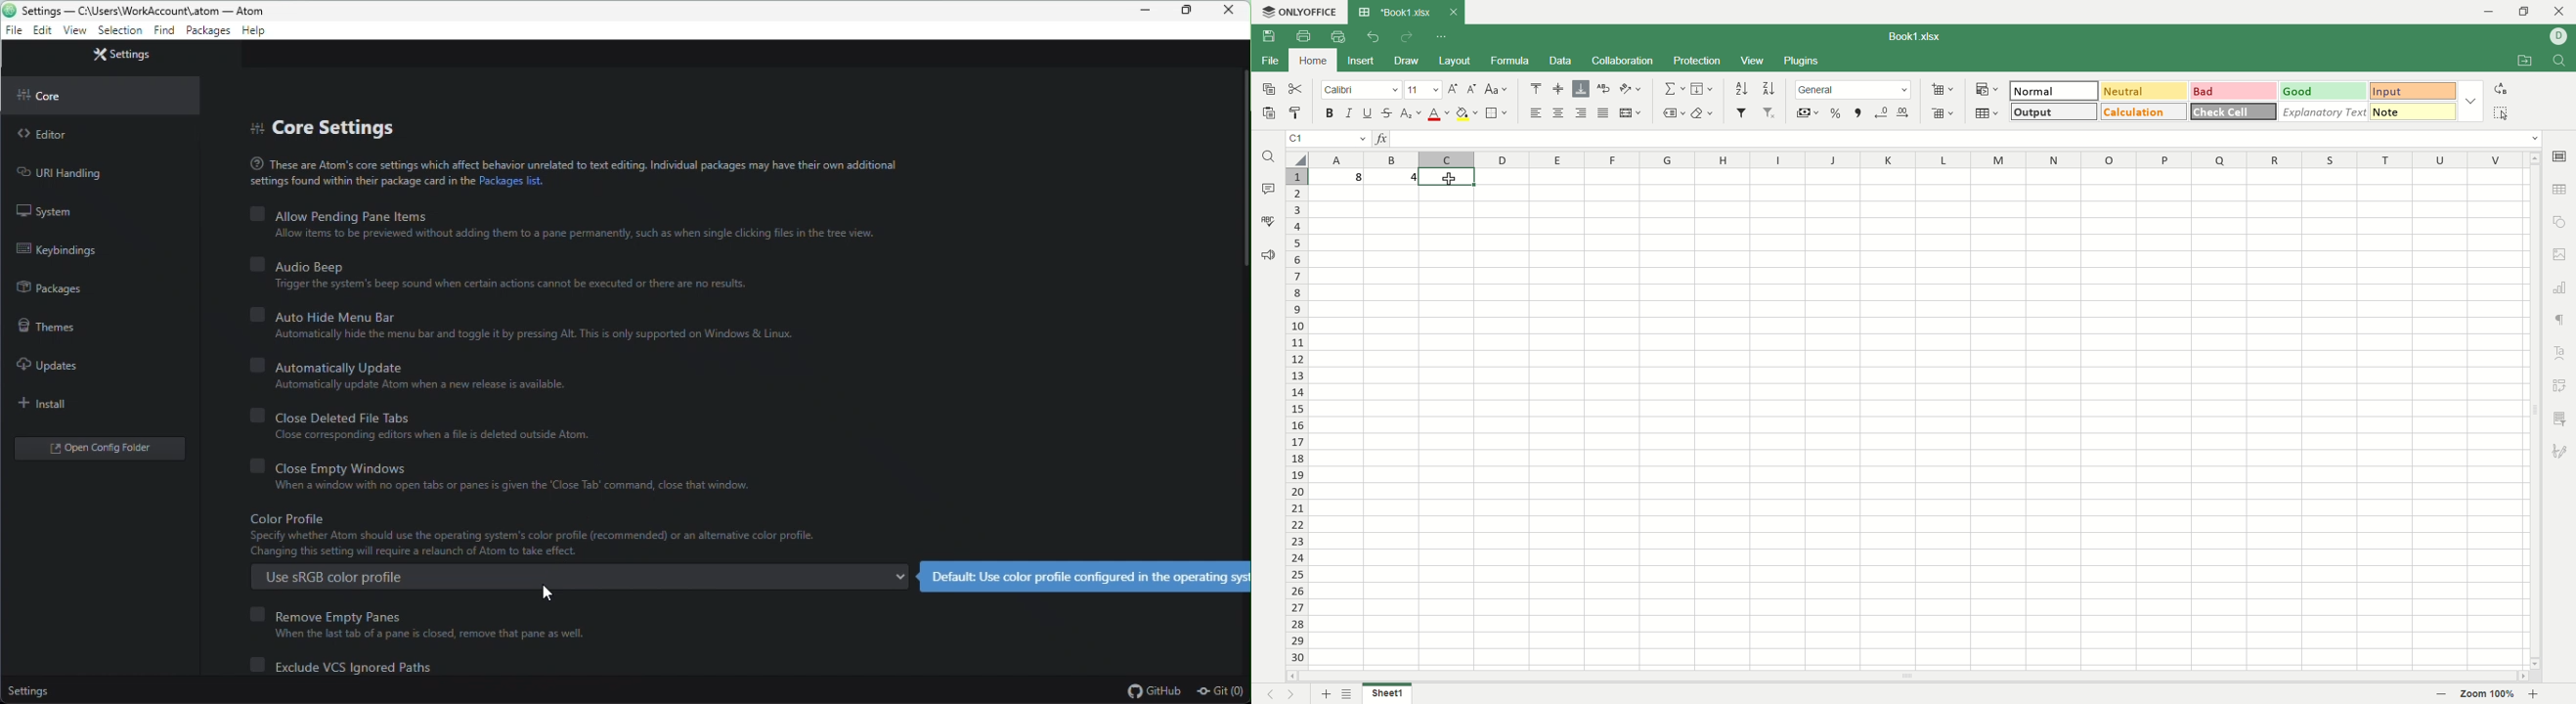 The image size is (2576, 728). I want to click on calculation, so click(2143, 111).